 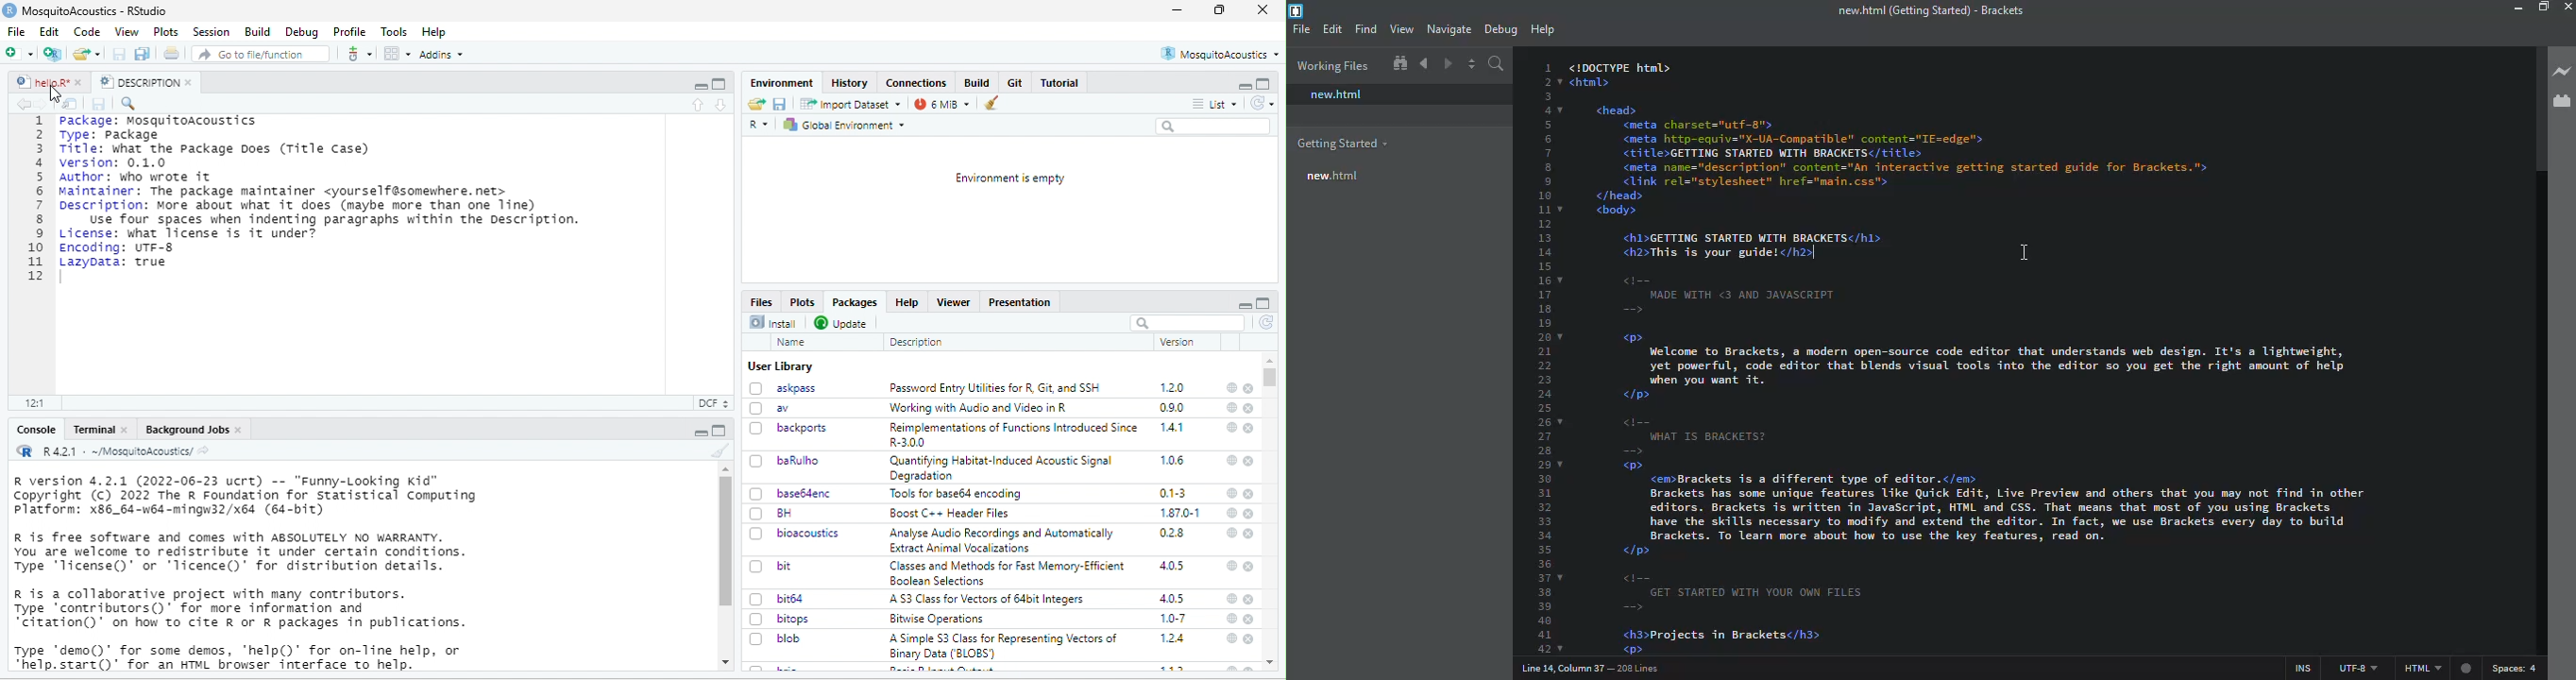 I want to click on help, so click(x=1233, y=387).